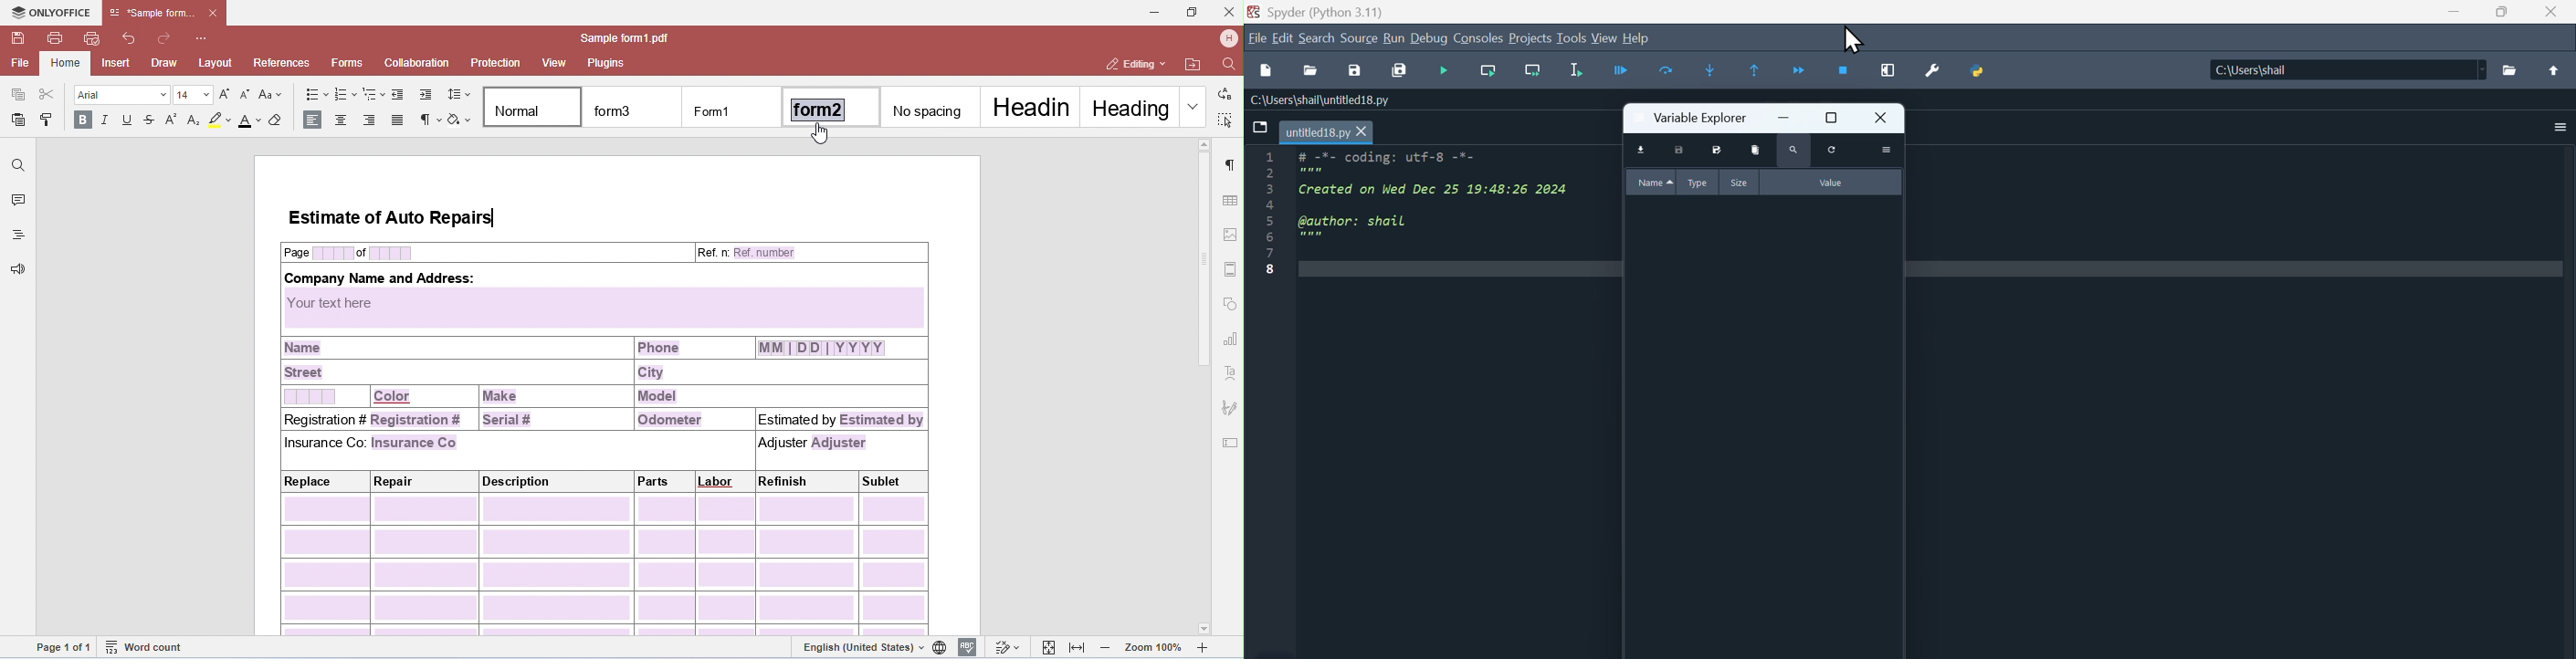 The height and width of the screenshot is (672, 2576). What do you see at coordinates (1753, 149) in the screenshot?
I see `delete variables` at bounding box center [1753, 149].